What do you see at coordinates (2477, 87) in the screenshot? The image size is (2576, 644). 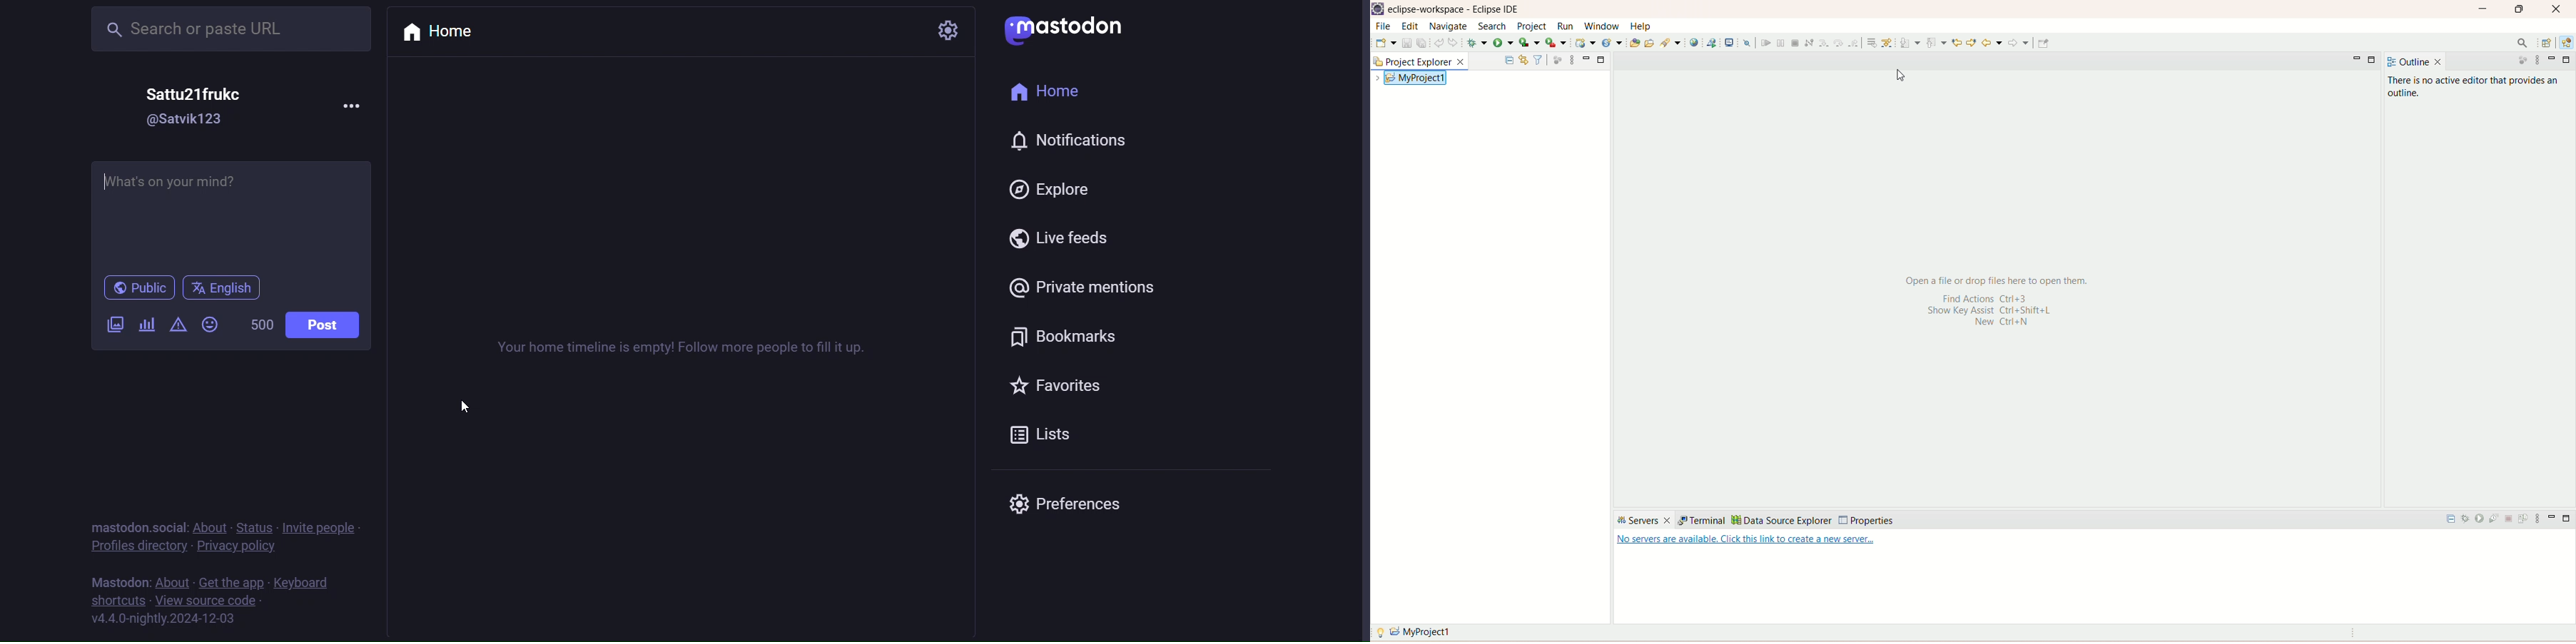 I see `there is no active editor that provides an outline` at bounding box center [2477, 87].